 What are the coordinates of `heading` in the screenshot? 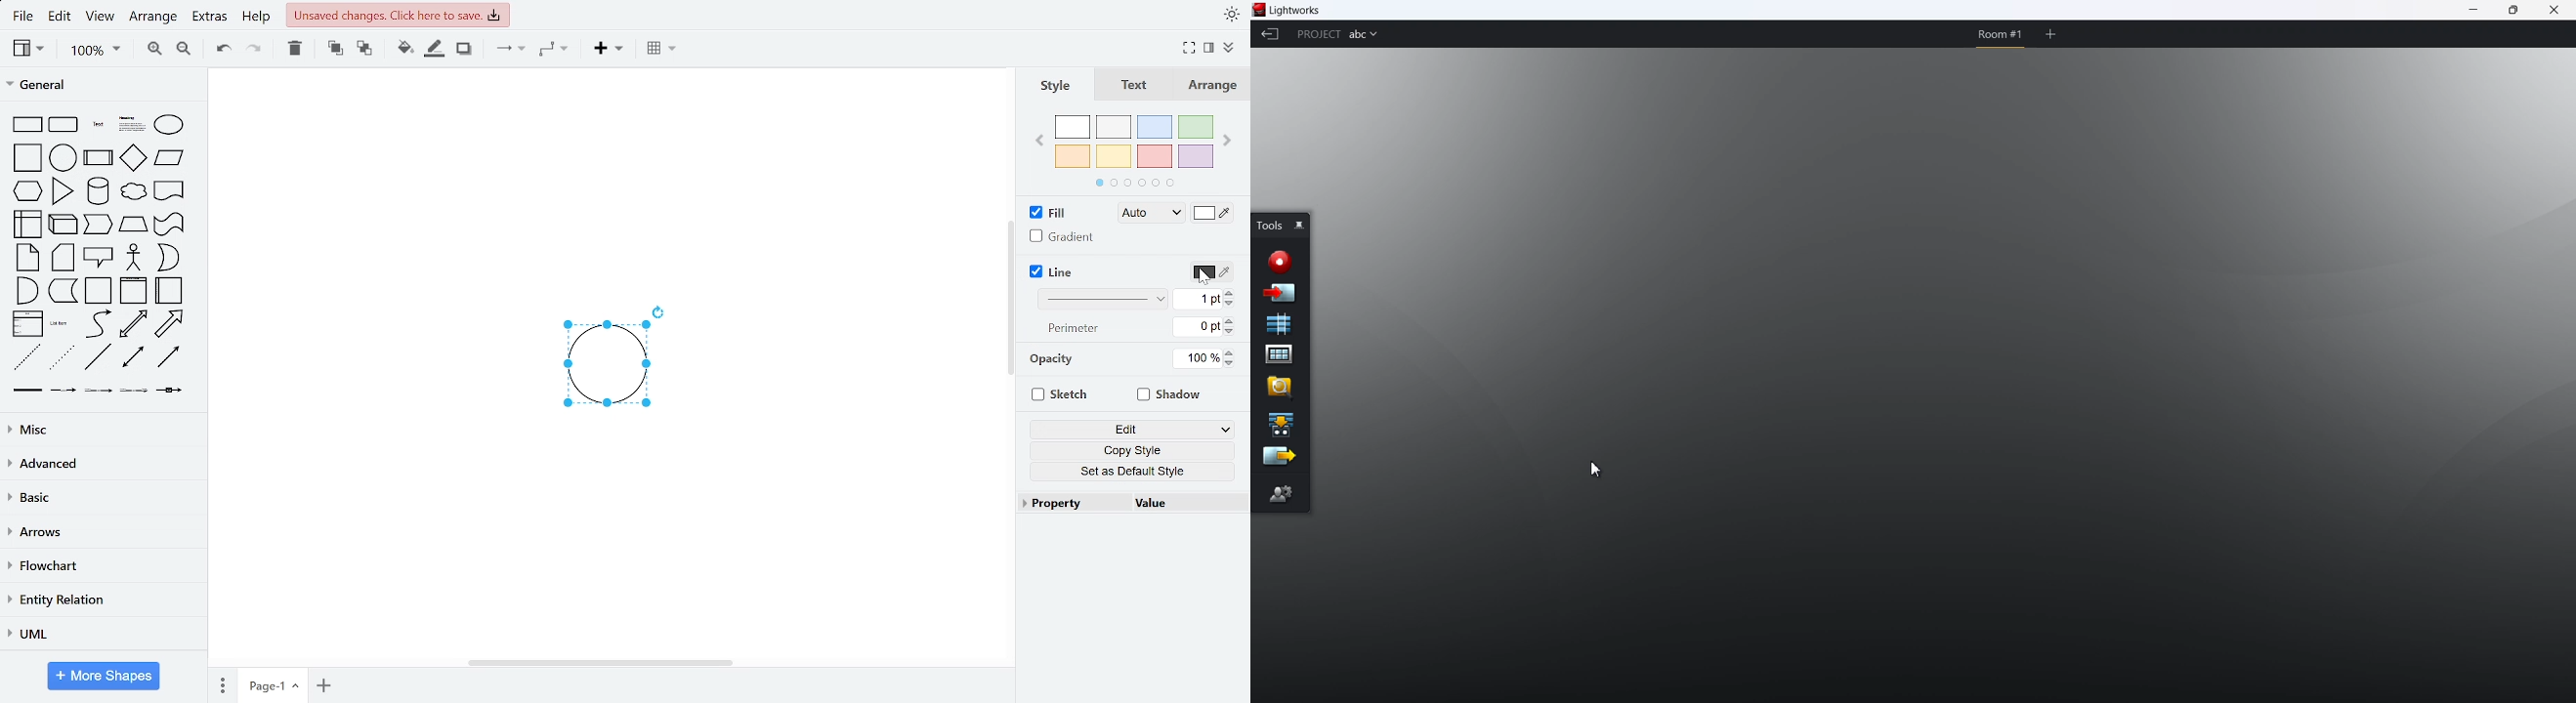 It's located at (131, 124).